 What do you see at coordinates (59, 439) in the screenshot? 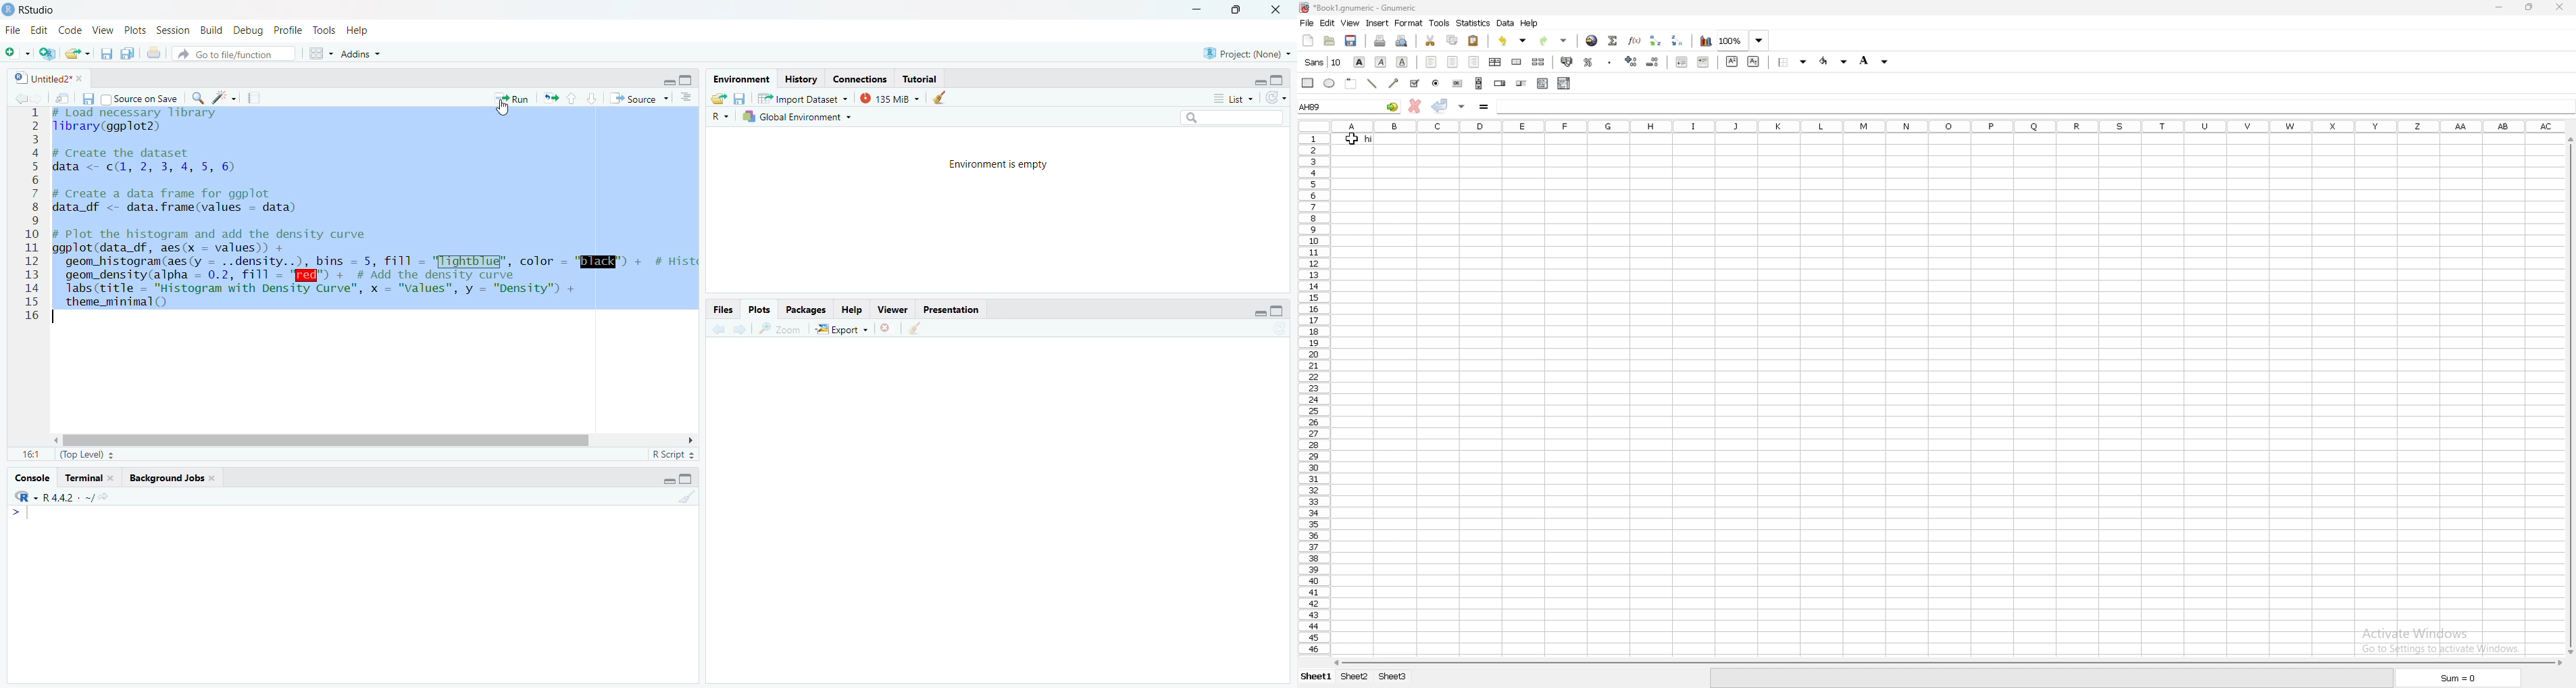
I see `move left` at bounding box center [59, 439].